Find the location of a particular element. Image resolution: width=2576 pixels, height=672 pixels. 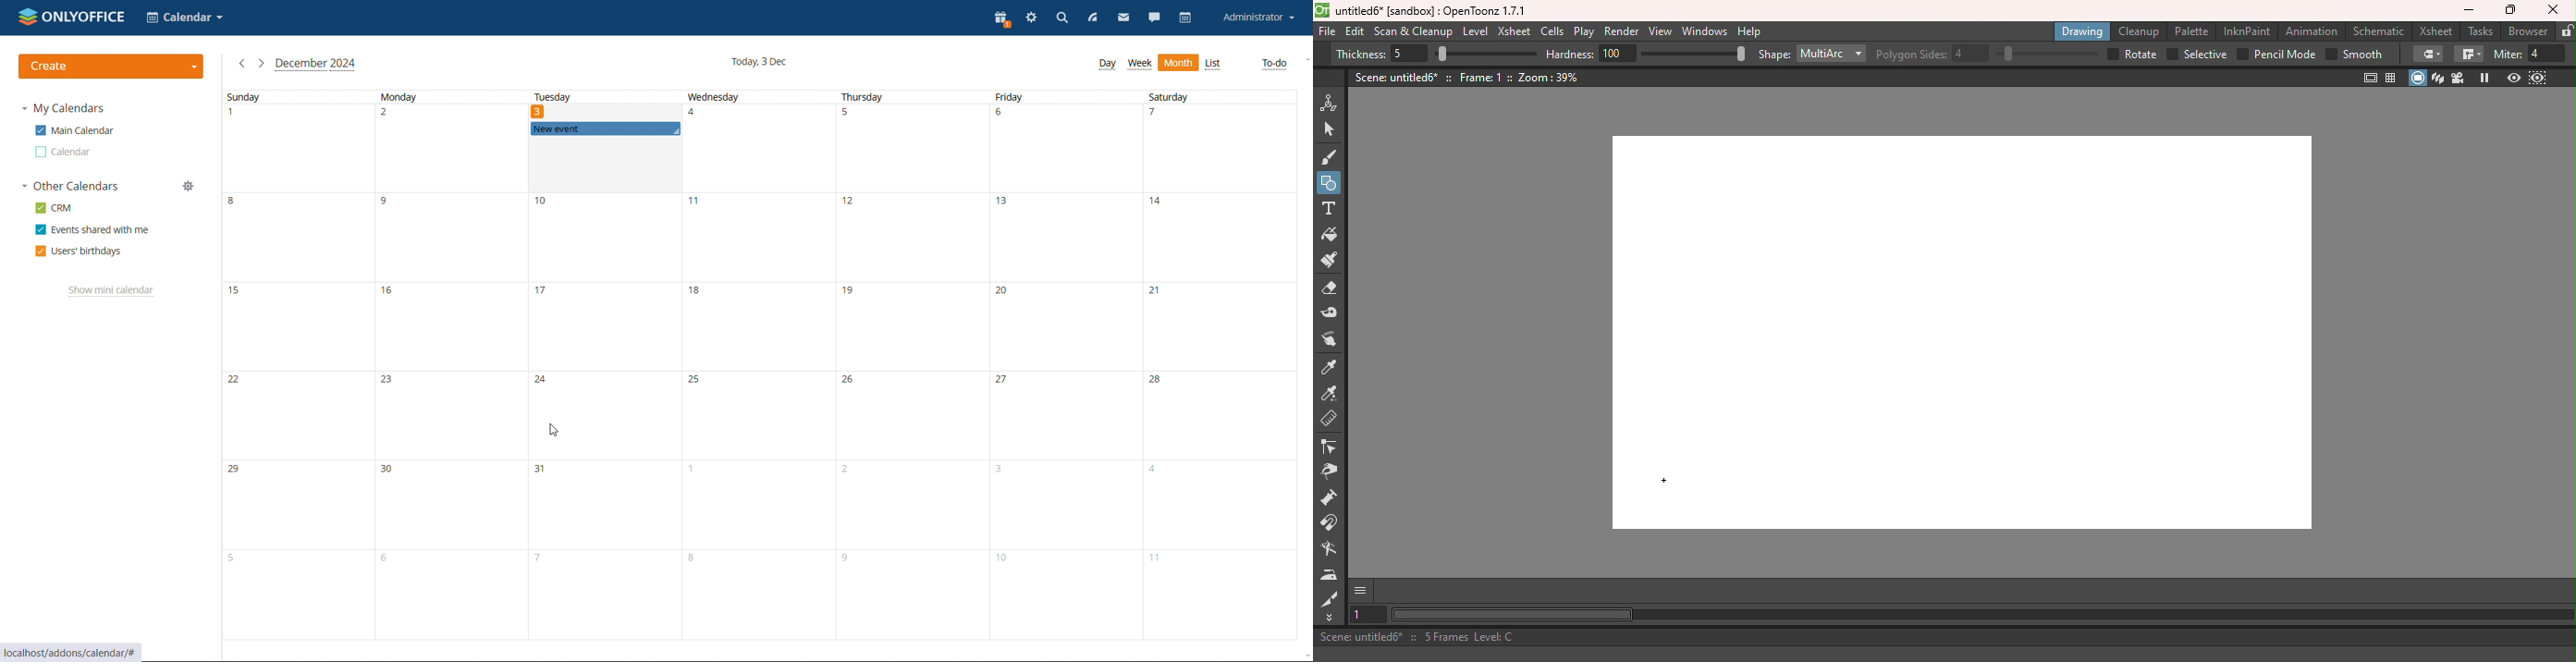

date is located at coordinates (604, 165).